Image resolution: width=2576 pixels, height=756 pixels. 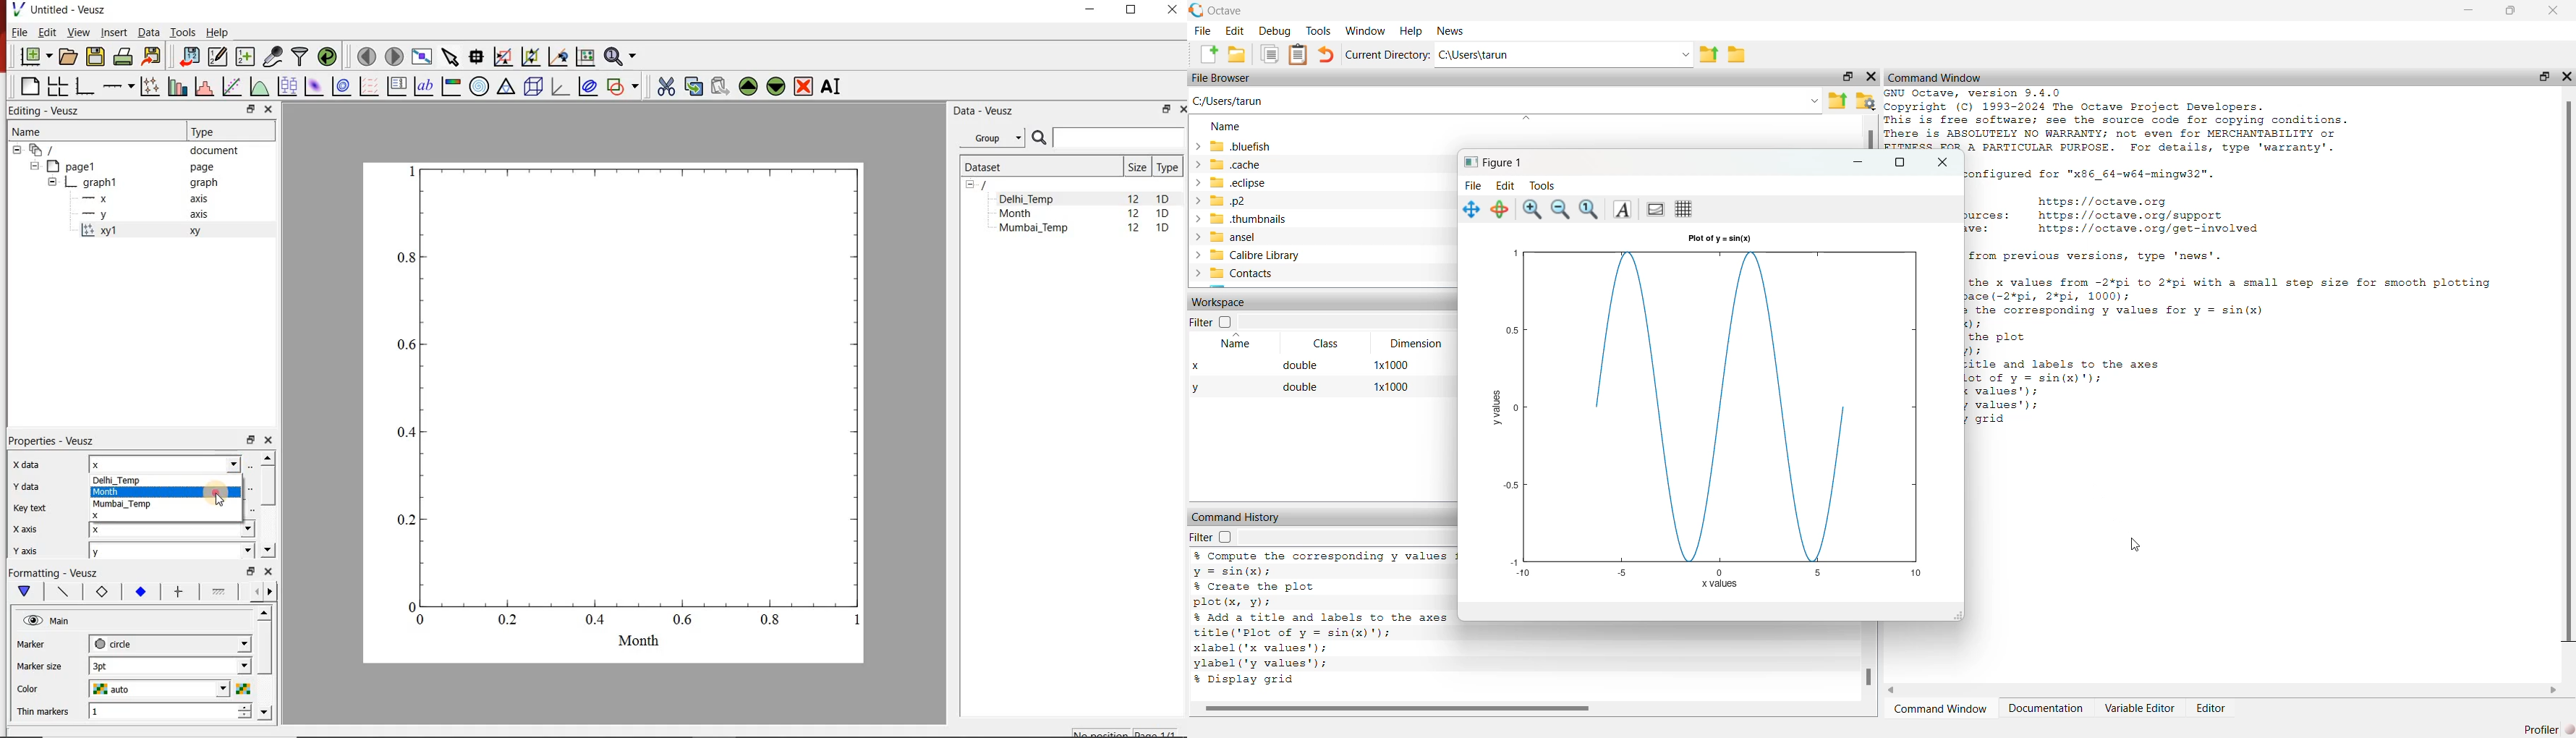 I want to click on plot a 2d dataset as contours, so click(x=341, y=87).